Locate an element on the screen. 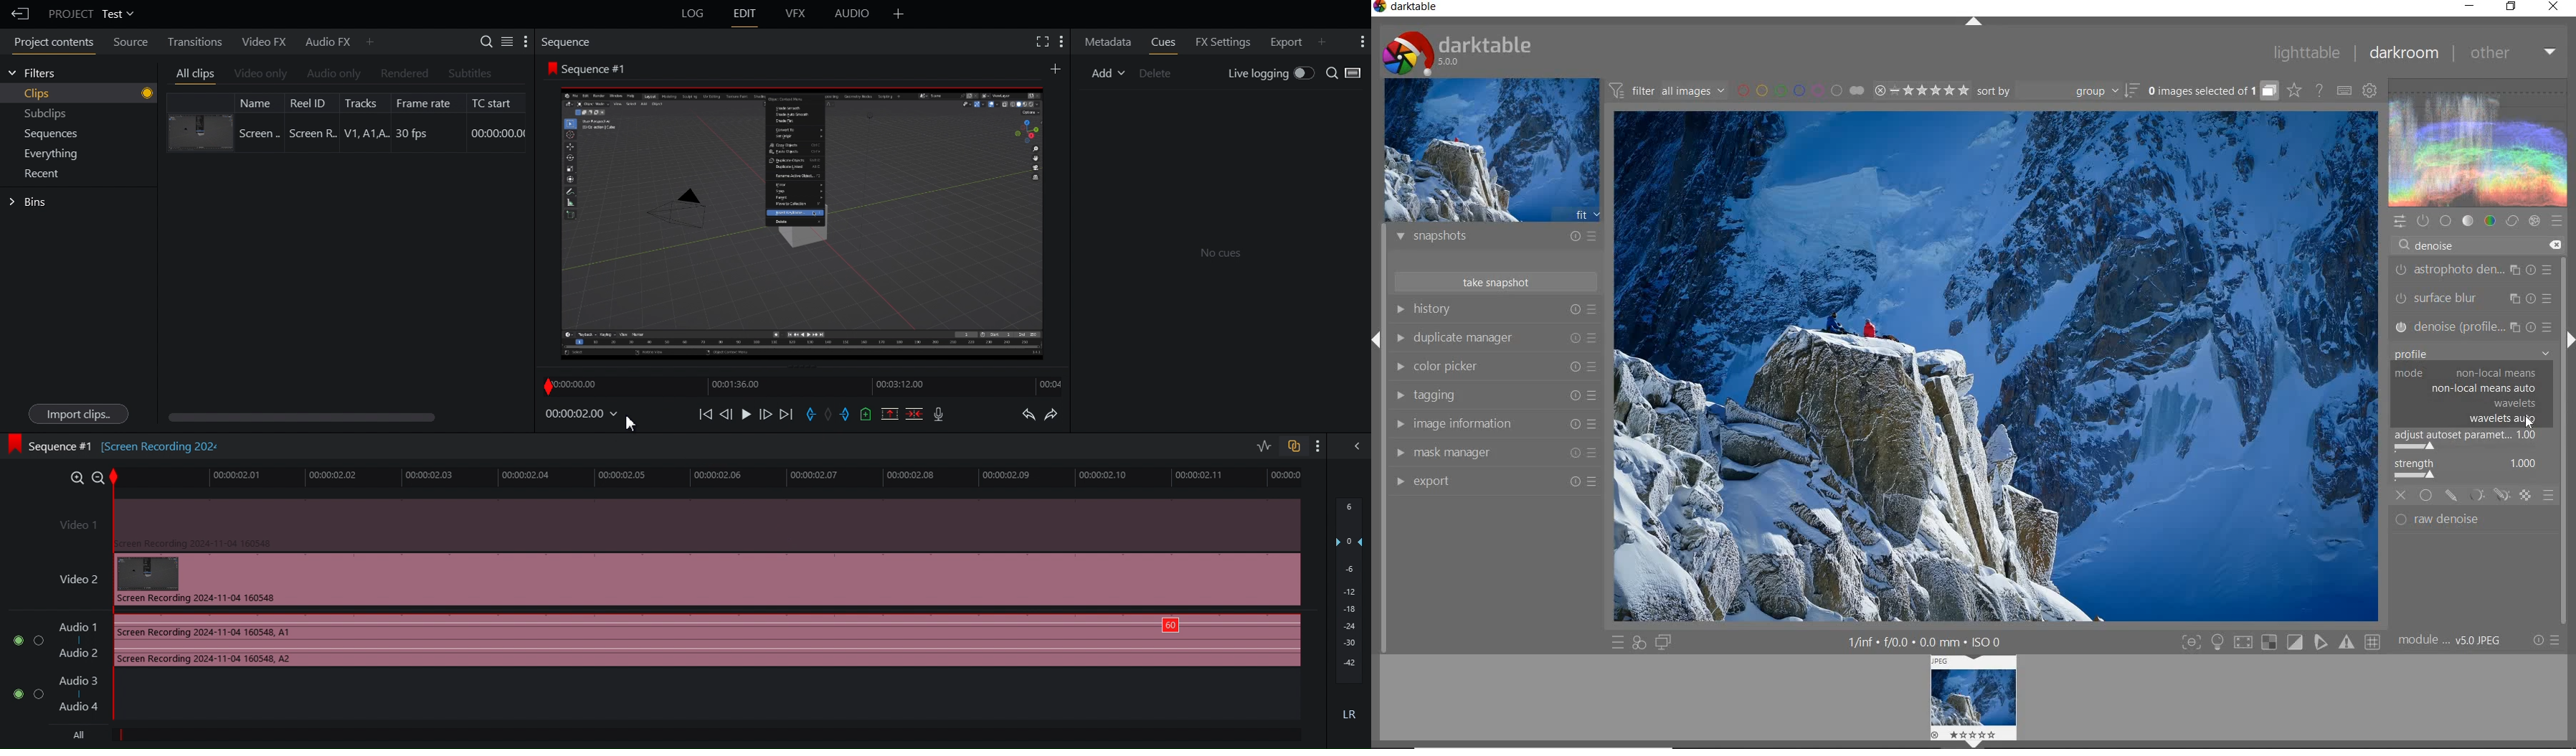 Image resolution: width=2576 pixels, height=756 pixels. color is located at coordinates (2491, 220).